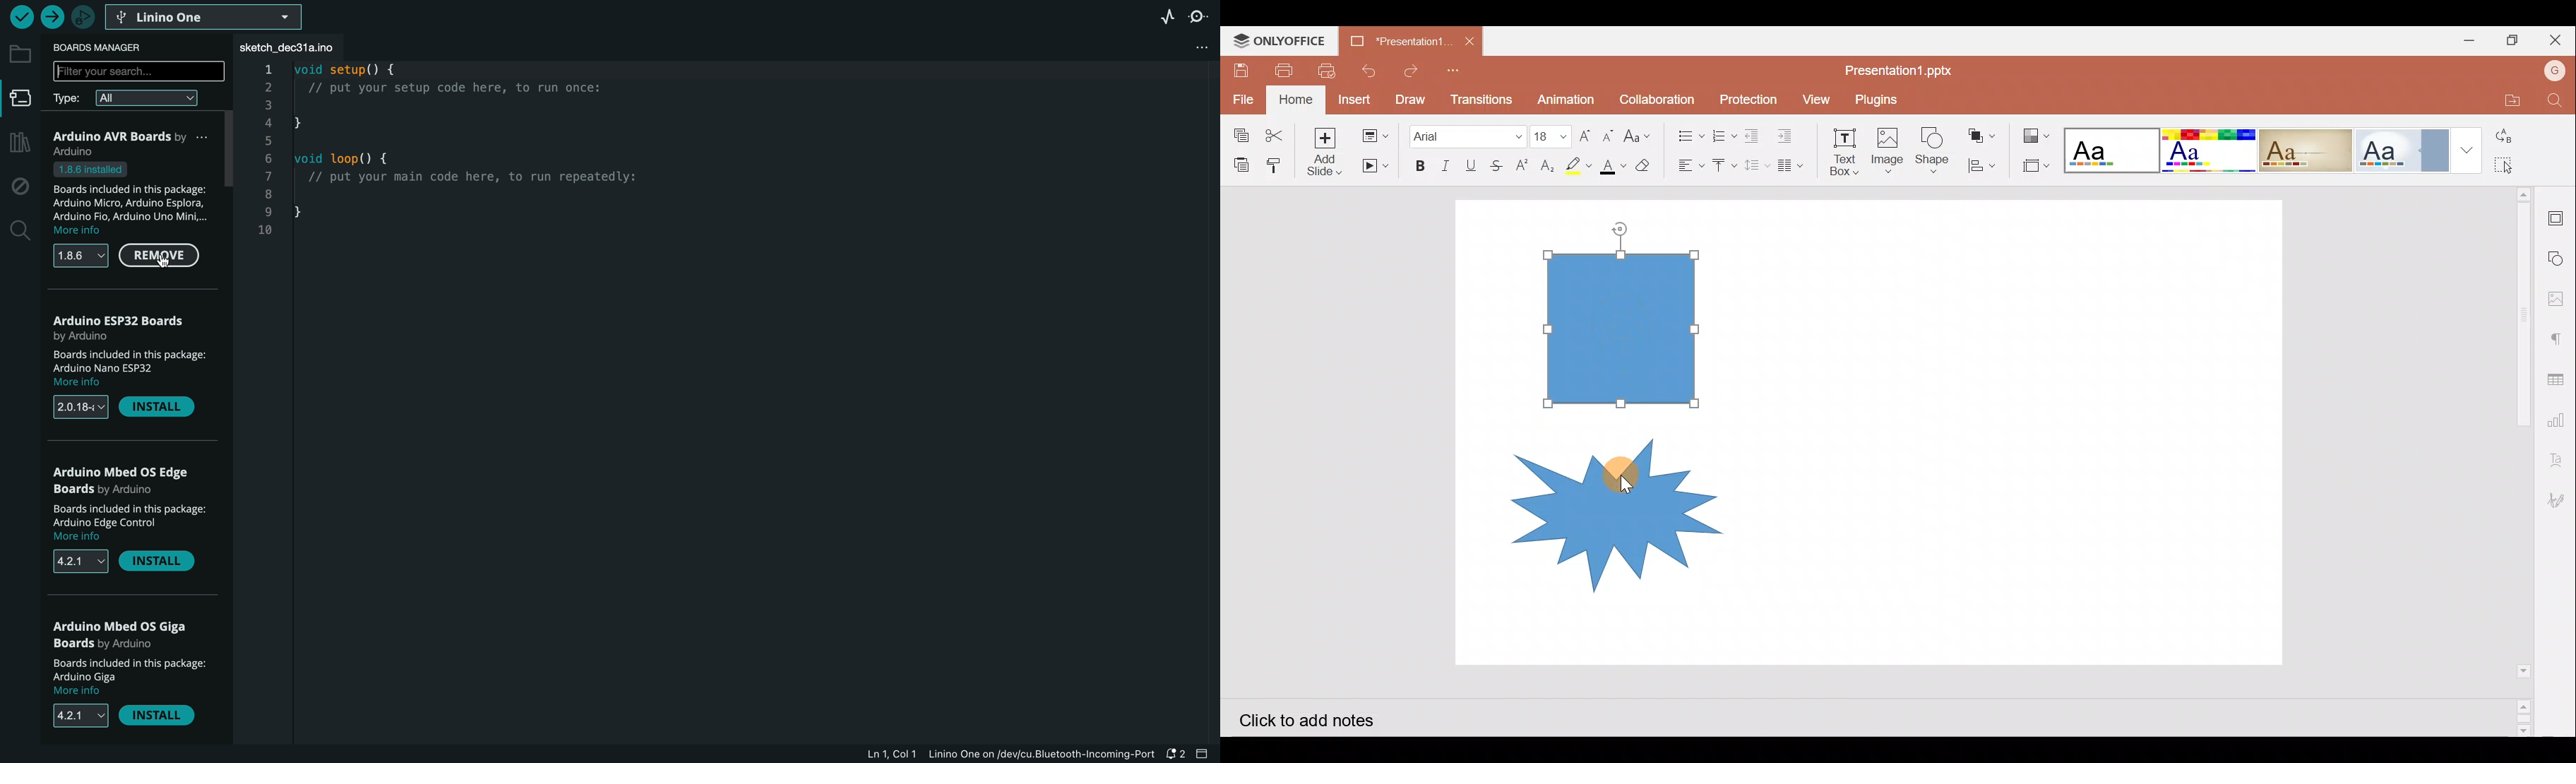 The width and height of the screenshot is (2576, 784). I want to click on Plugins, so click(1886, 97).